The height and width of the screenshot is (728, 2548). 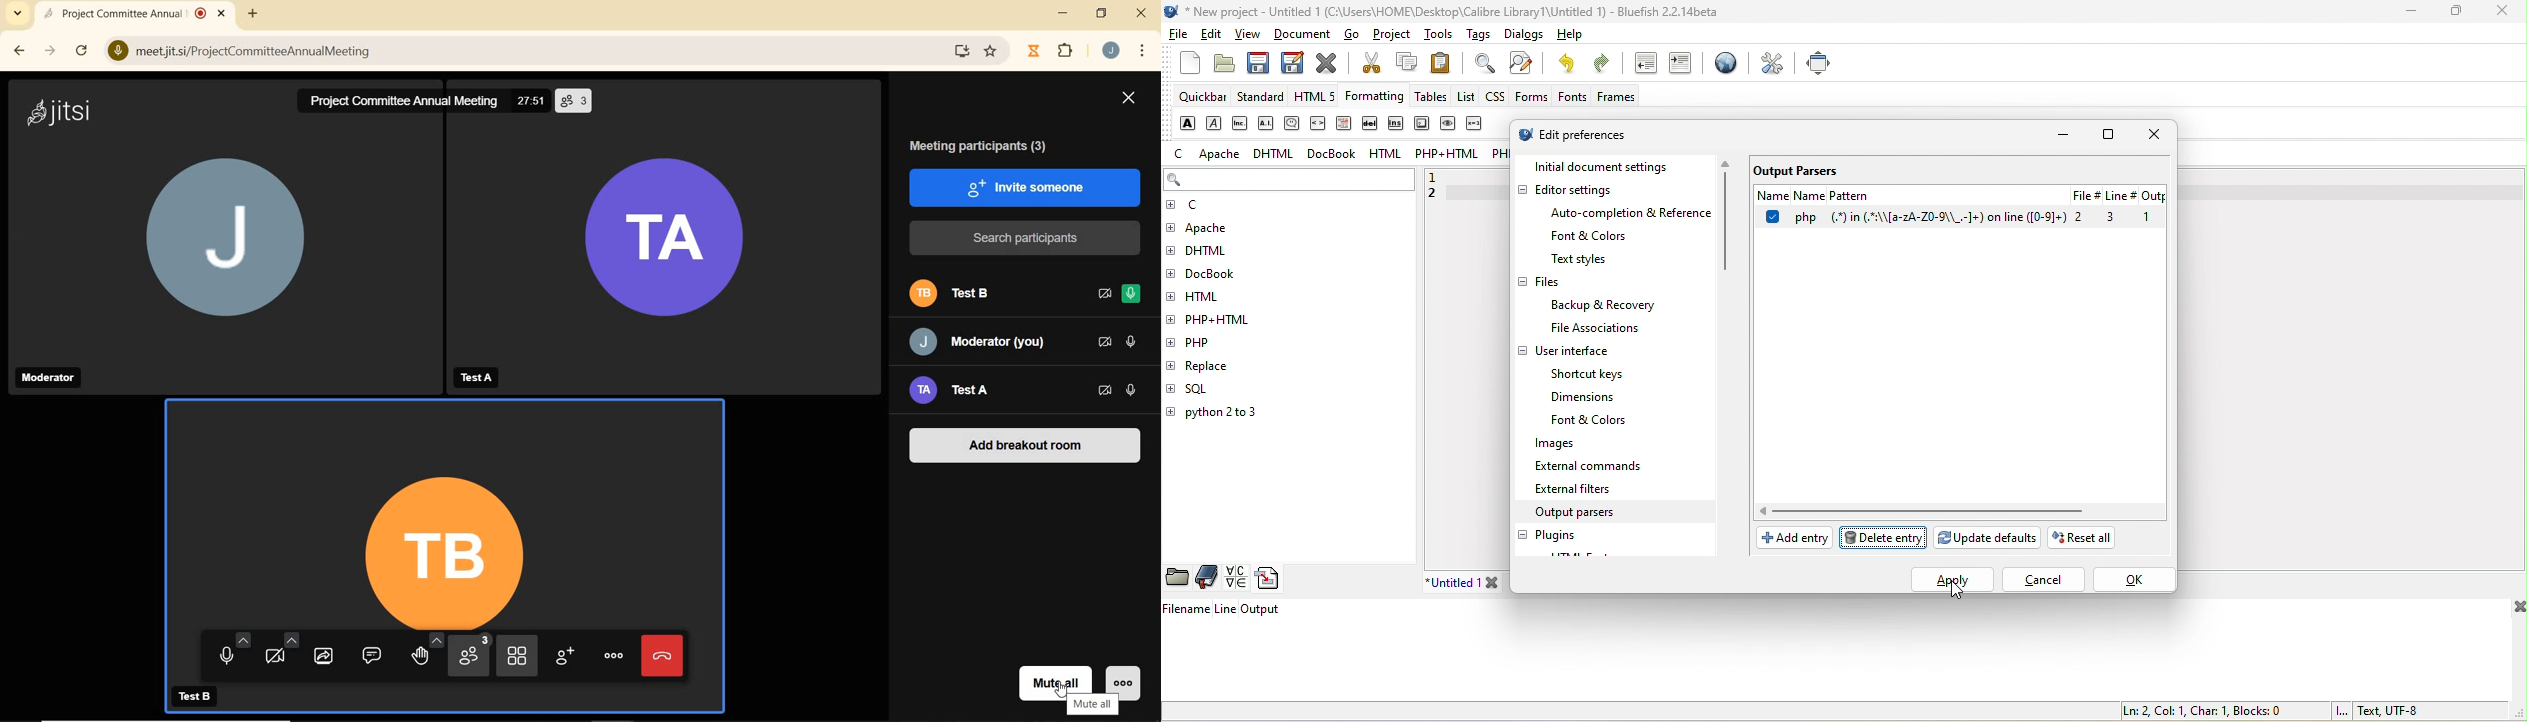 I want to click on docbook, so click(x=1335, y=154).